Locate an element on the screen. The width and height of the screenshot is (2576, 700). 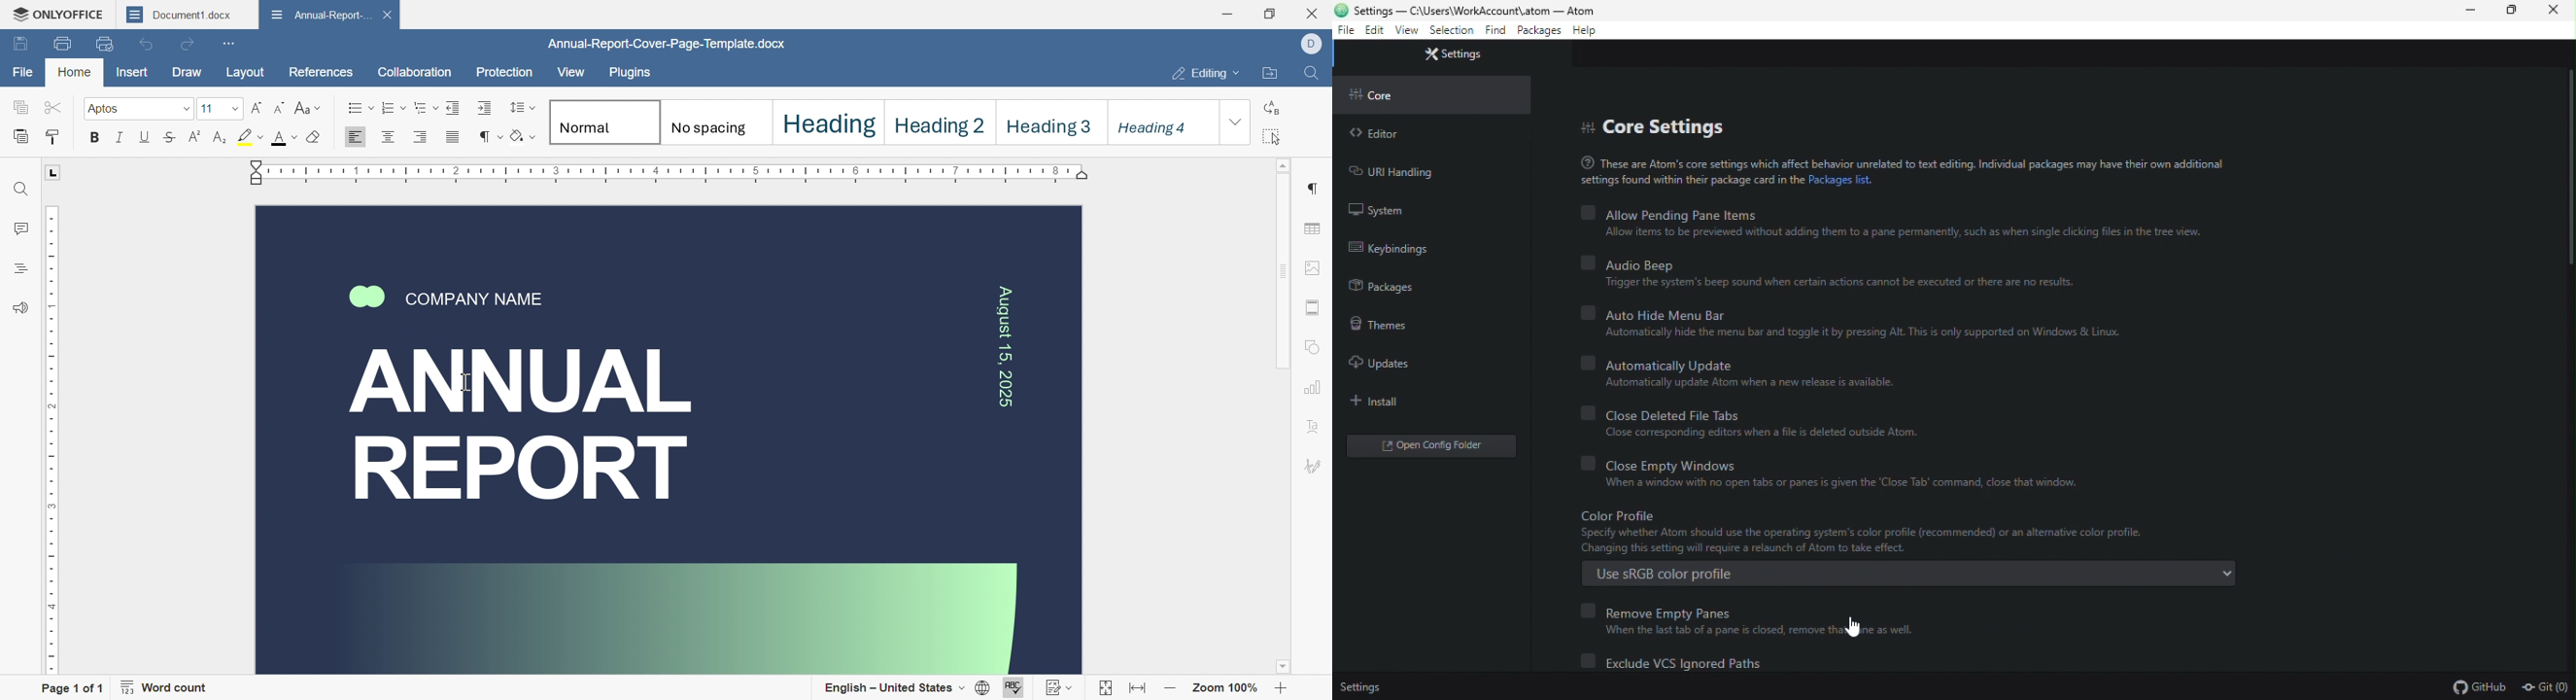
track changes is located at coordinates (1058, 689).